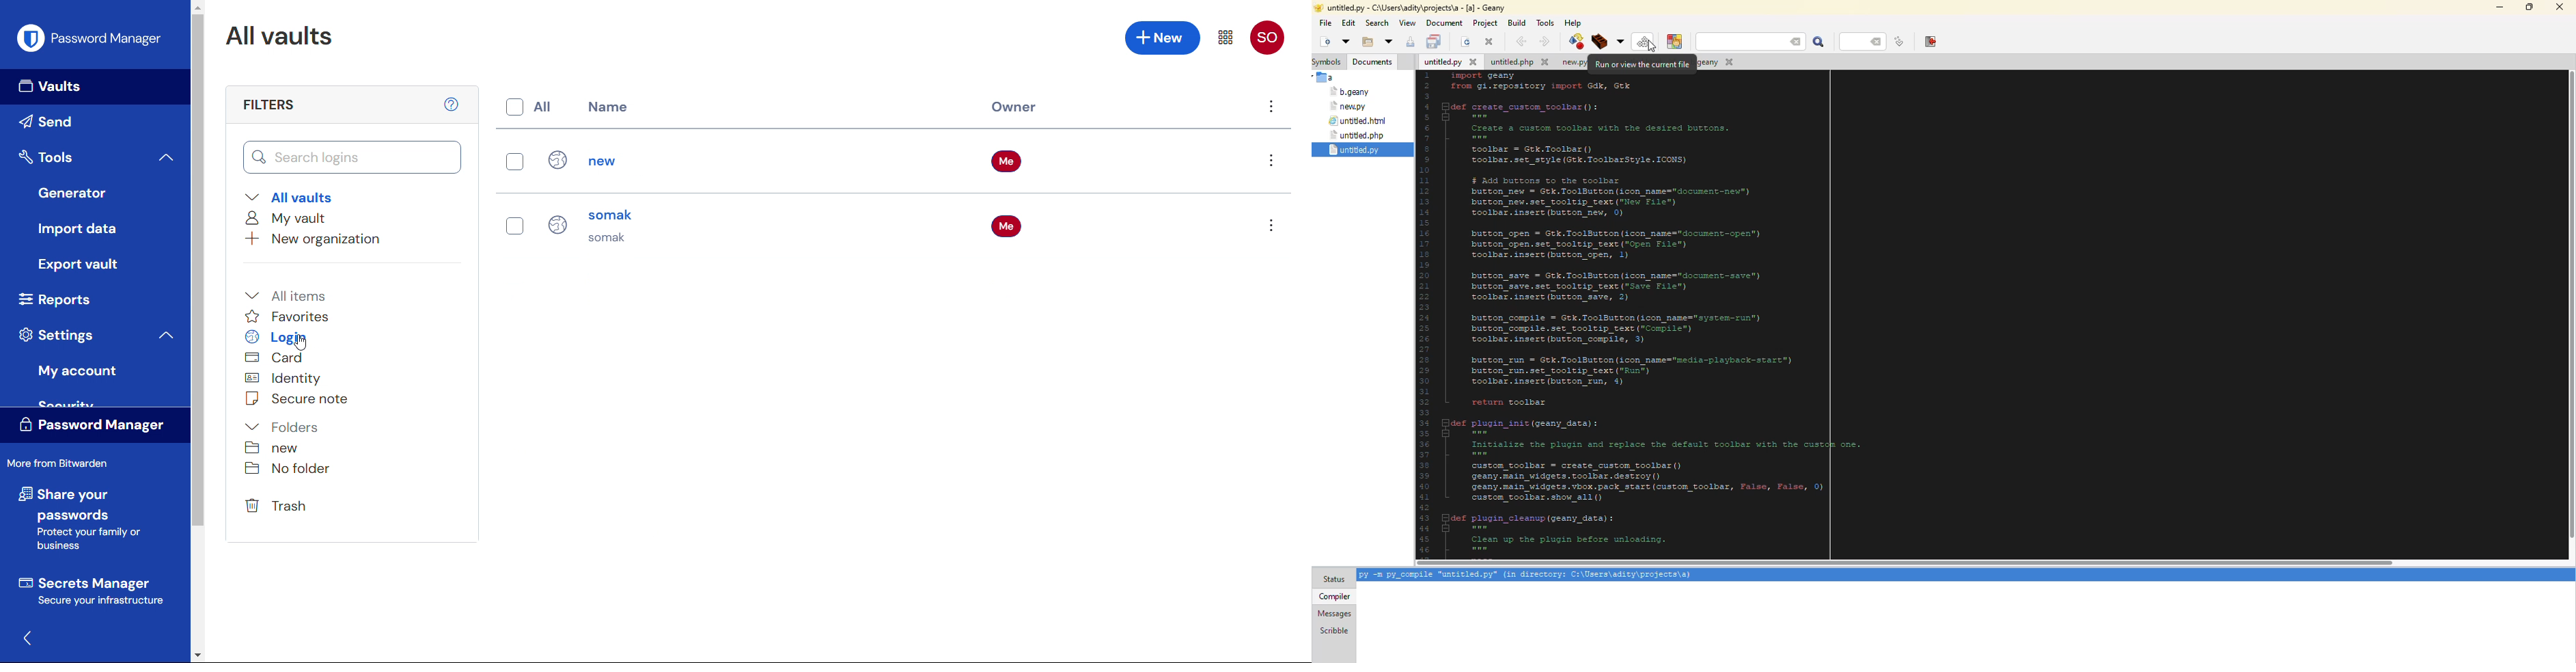 The height and width of the screenshot is (672, 2576). Describe the element at coordinates (1163, 39) in the screenshot. I see `Add new entry ` at that location.